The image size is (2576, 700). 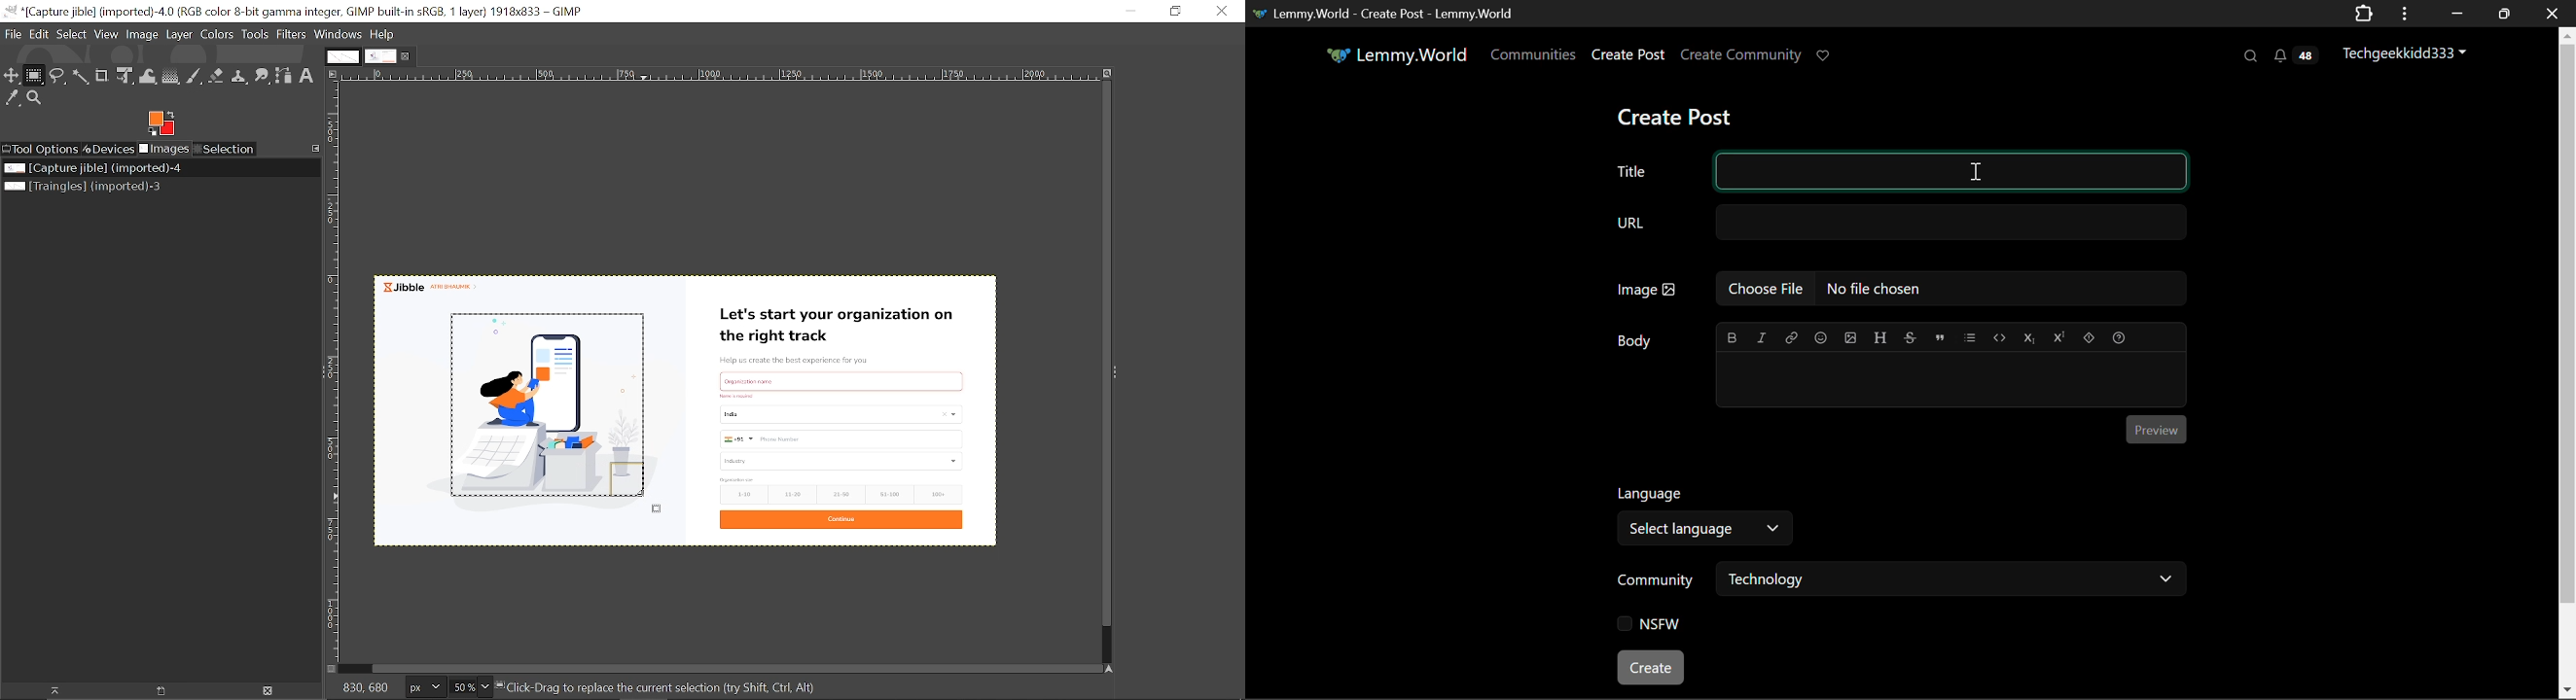 What do you see at coordinates (407, 57) in the screenshot?
I see `Close current tab` at bounding box center [407, 57].